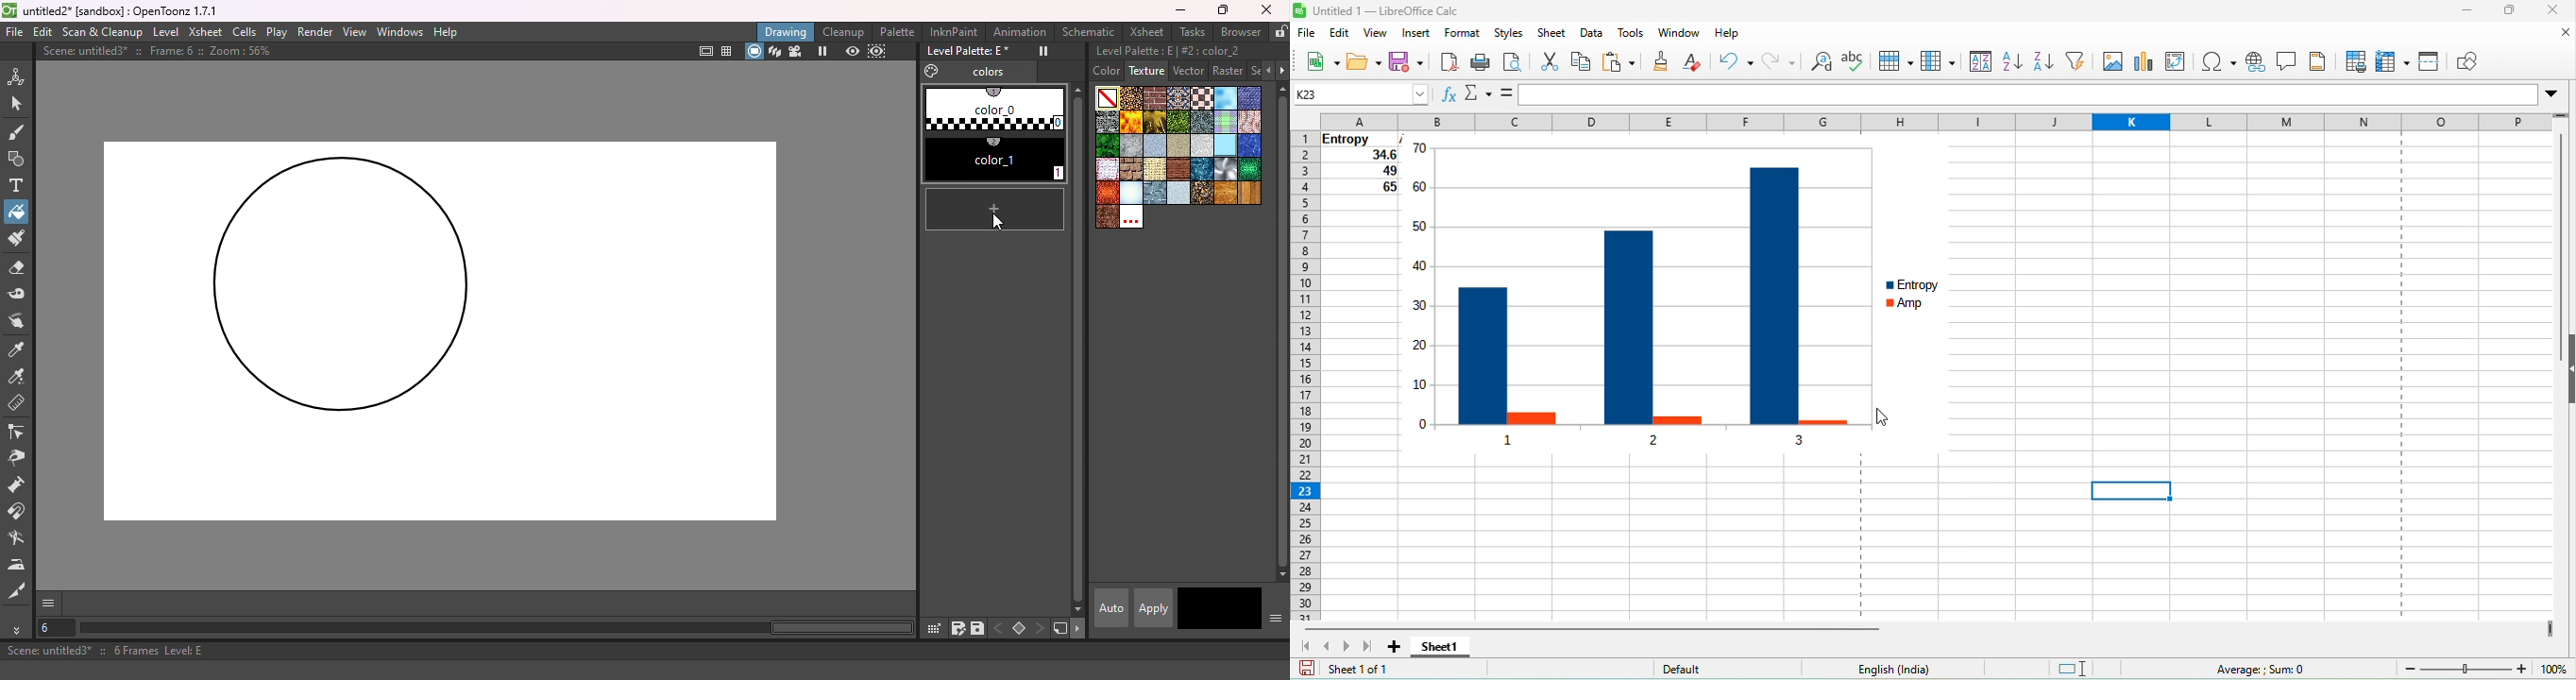 The width and height of the screenshot is (2576, 700). Describe the element at coordinates (2513, 9) in the screenshot. I see `maximize` at that location.